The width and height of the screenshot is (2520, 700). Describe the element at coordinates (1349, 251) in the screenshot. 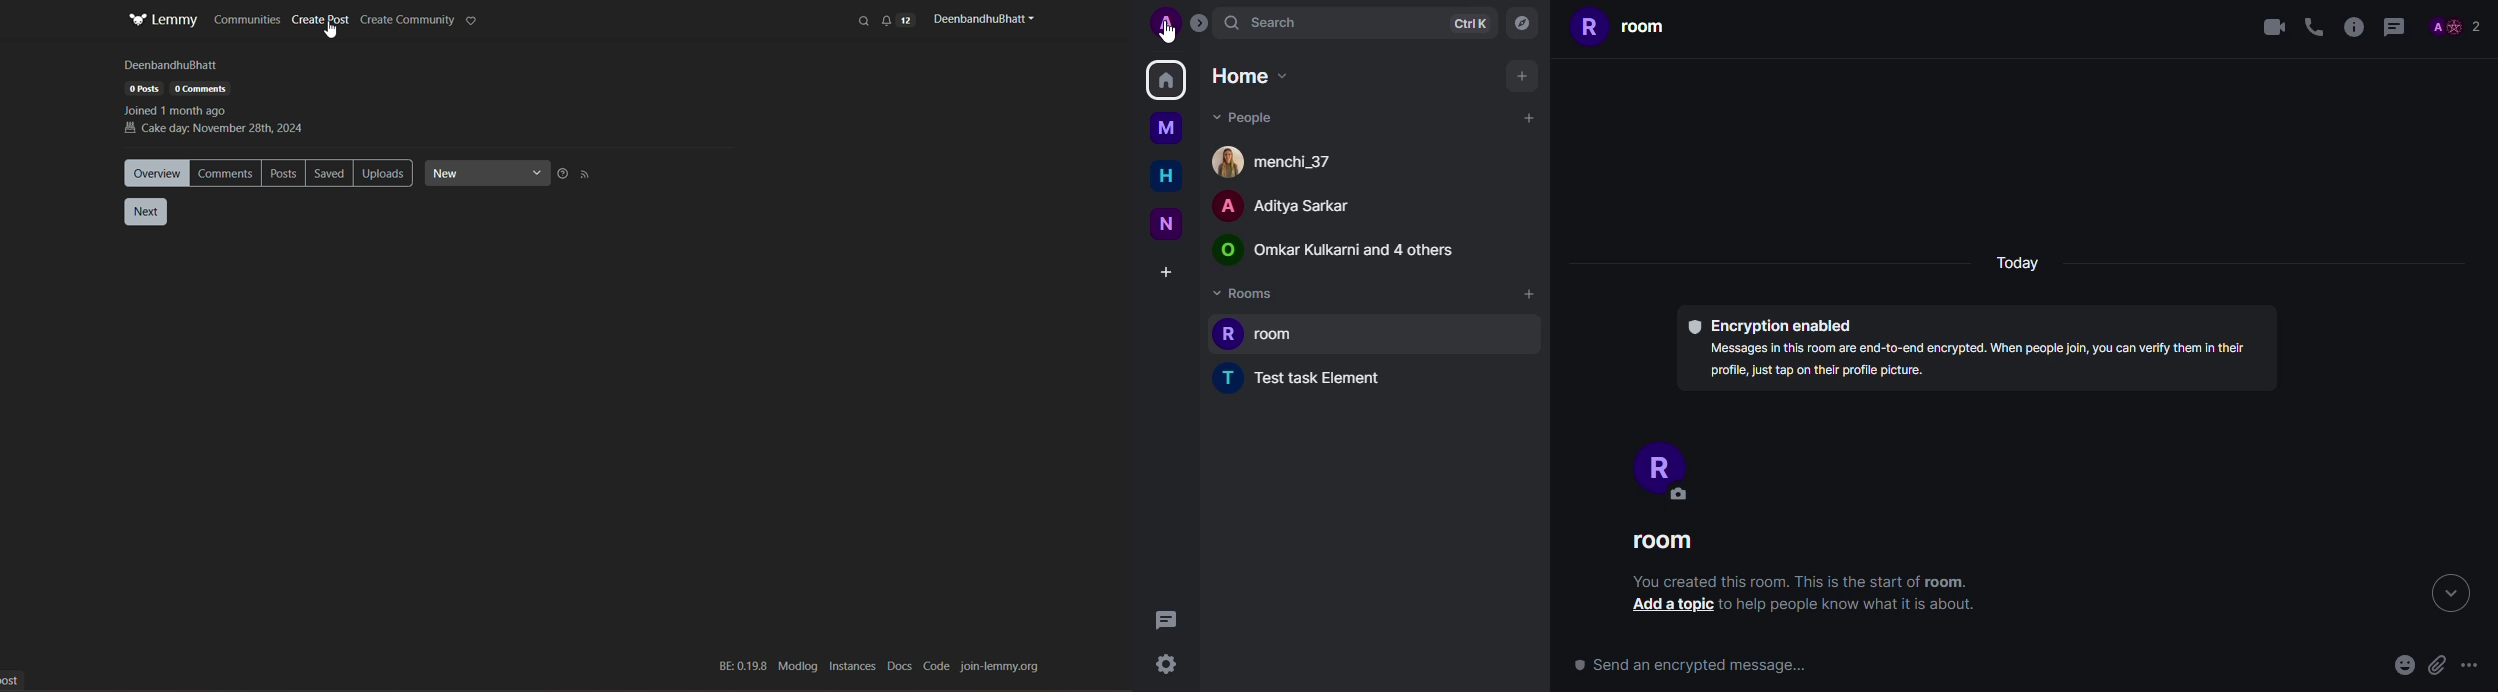

I see `people` at that location.